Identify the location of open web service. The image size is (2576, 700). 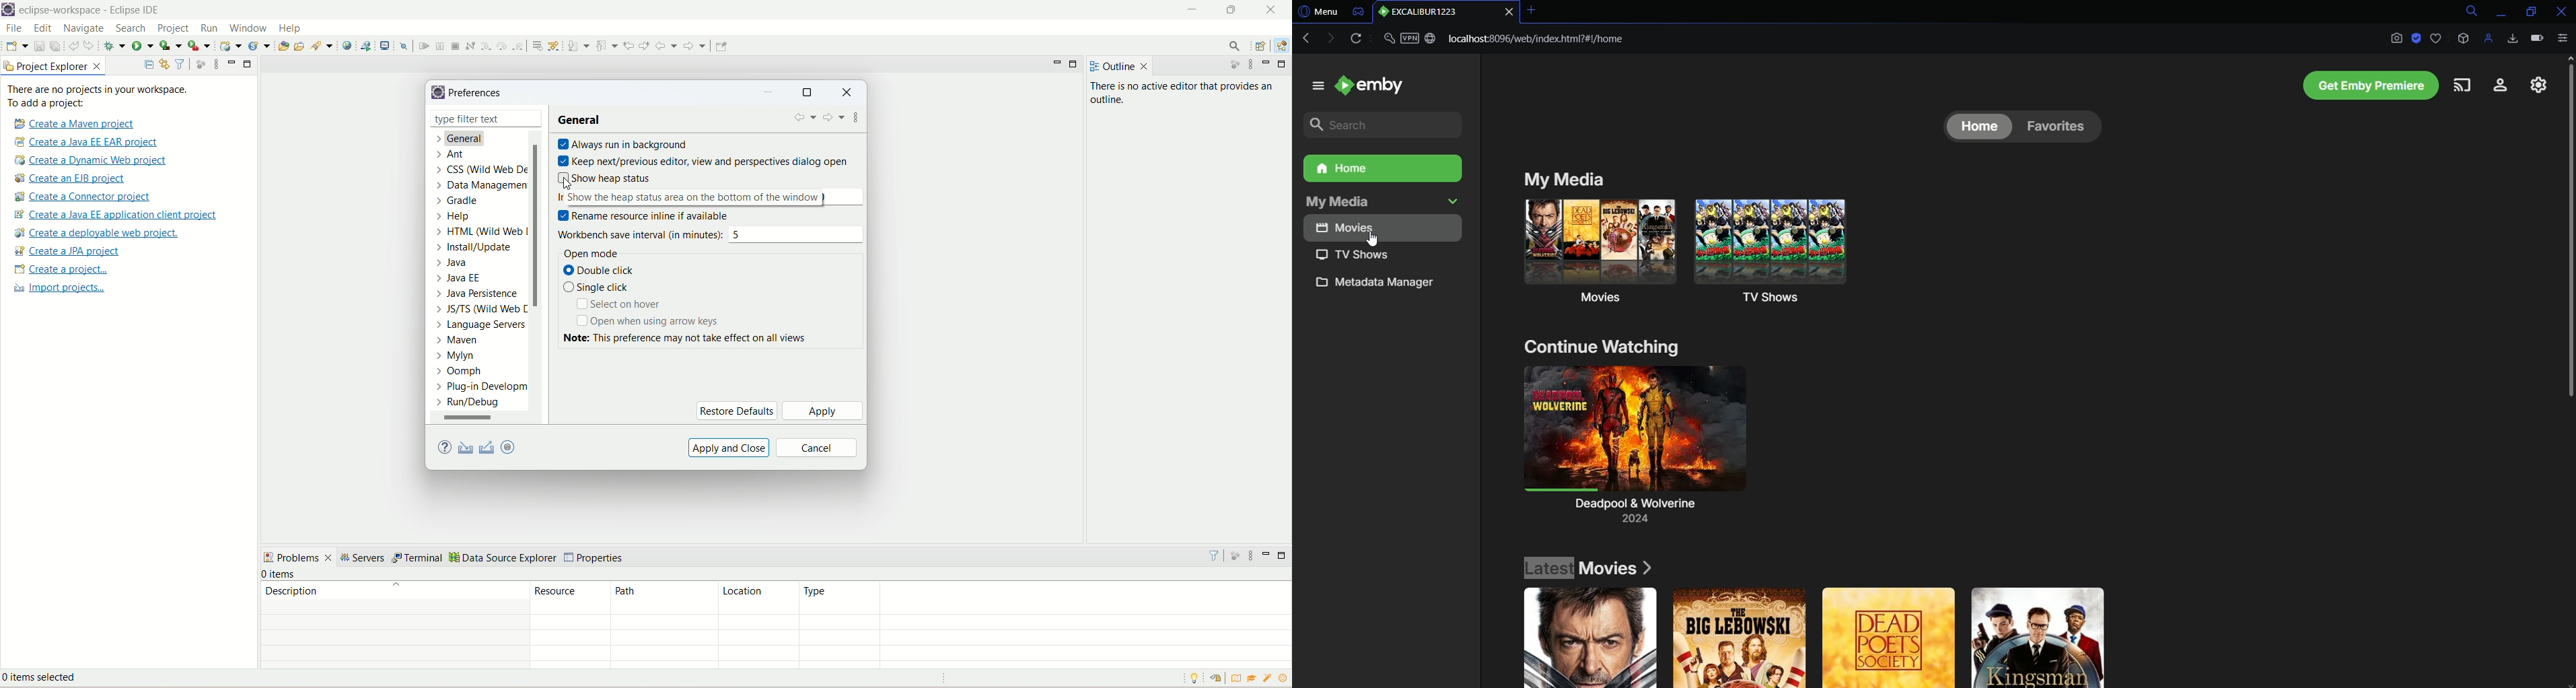
(347, 46).